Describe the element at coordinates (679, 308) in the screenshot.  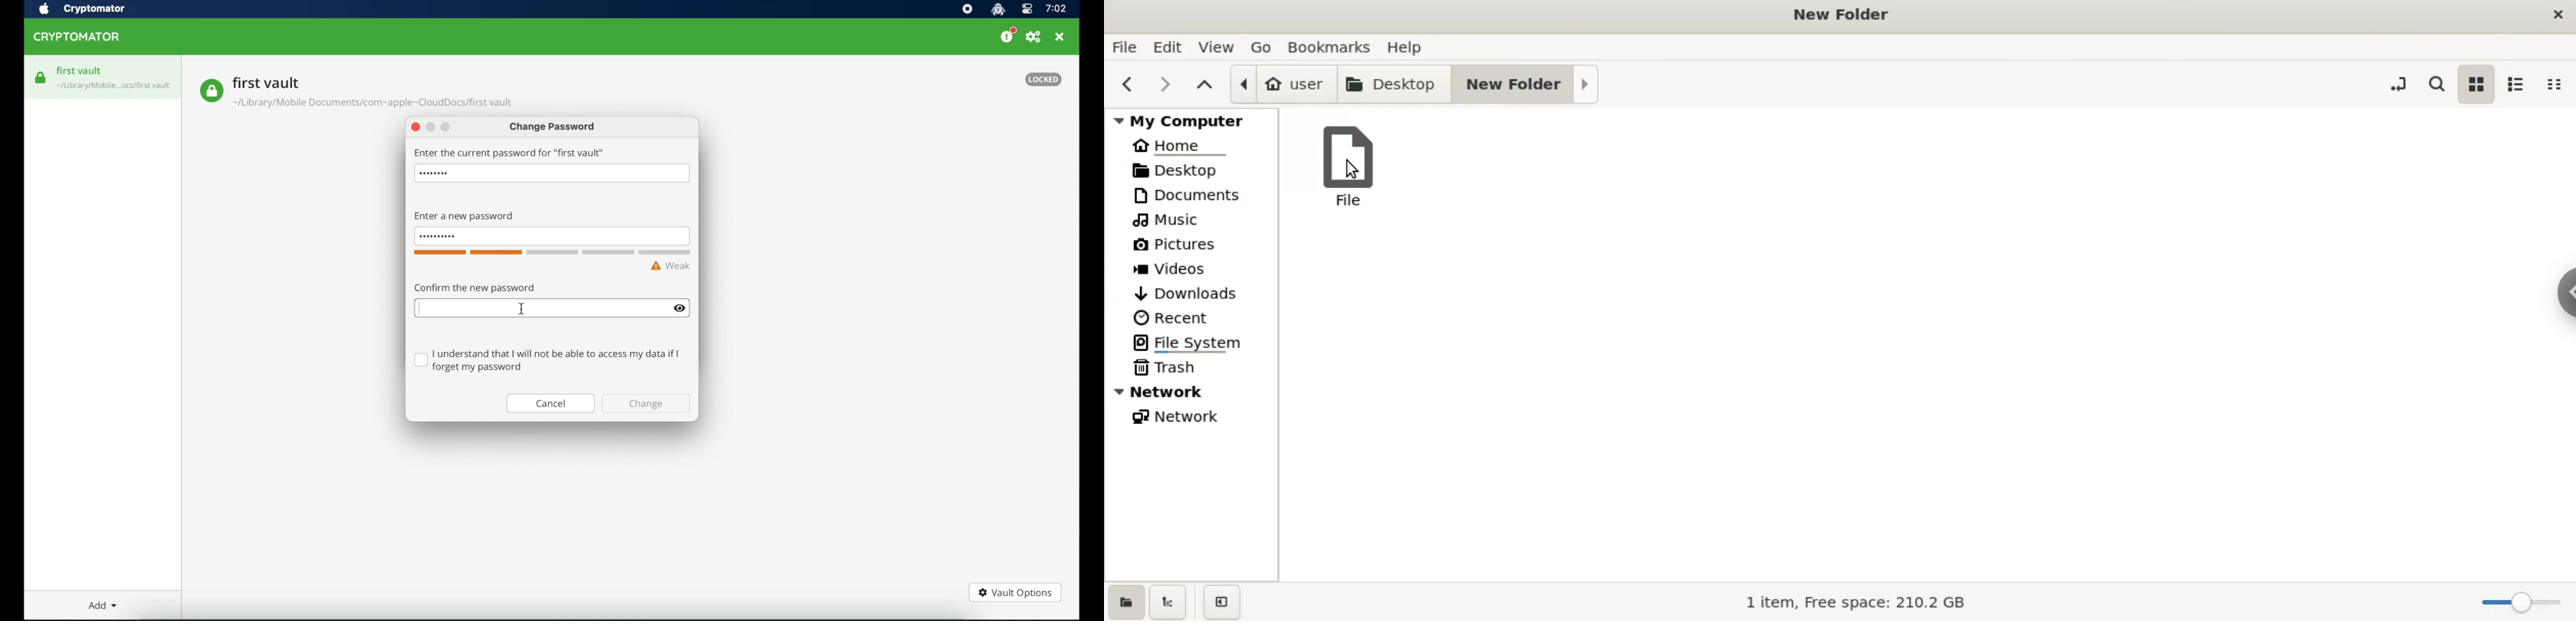
I see `show/hide text` at that location.